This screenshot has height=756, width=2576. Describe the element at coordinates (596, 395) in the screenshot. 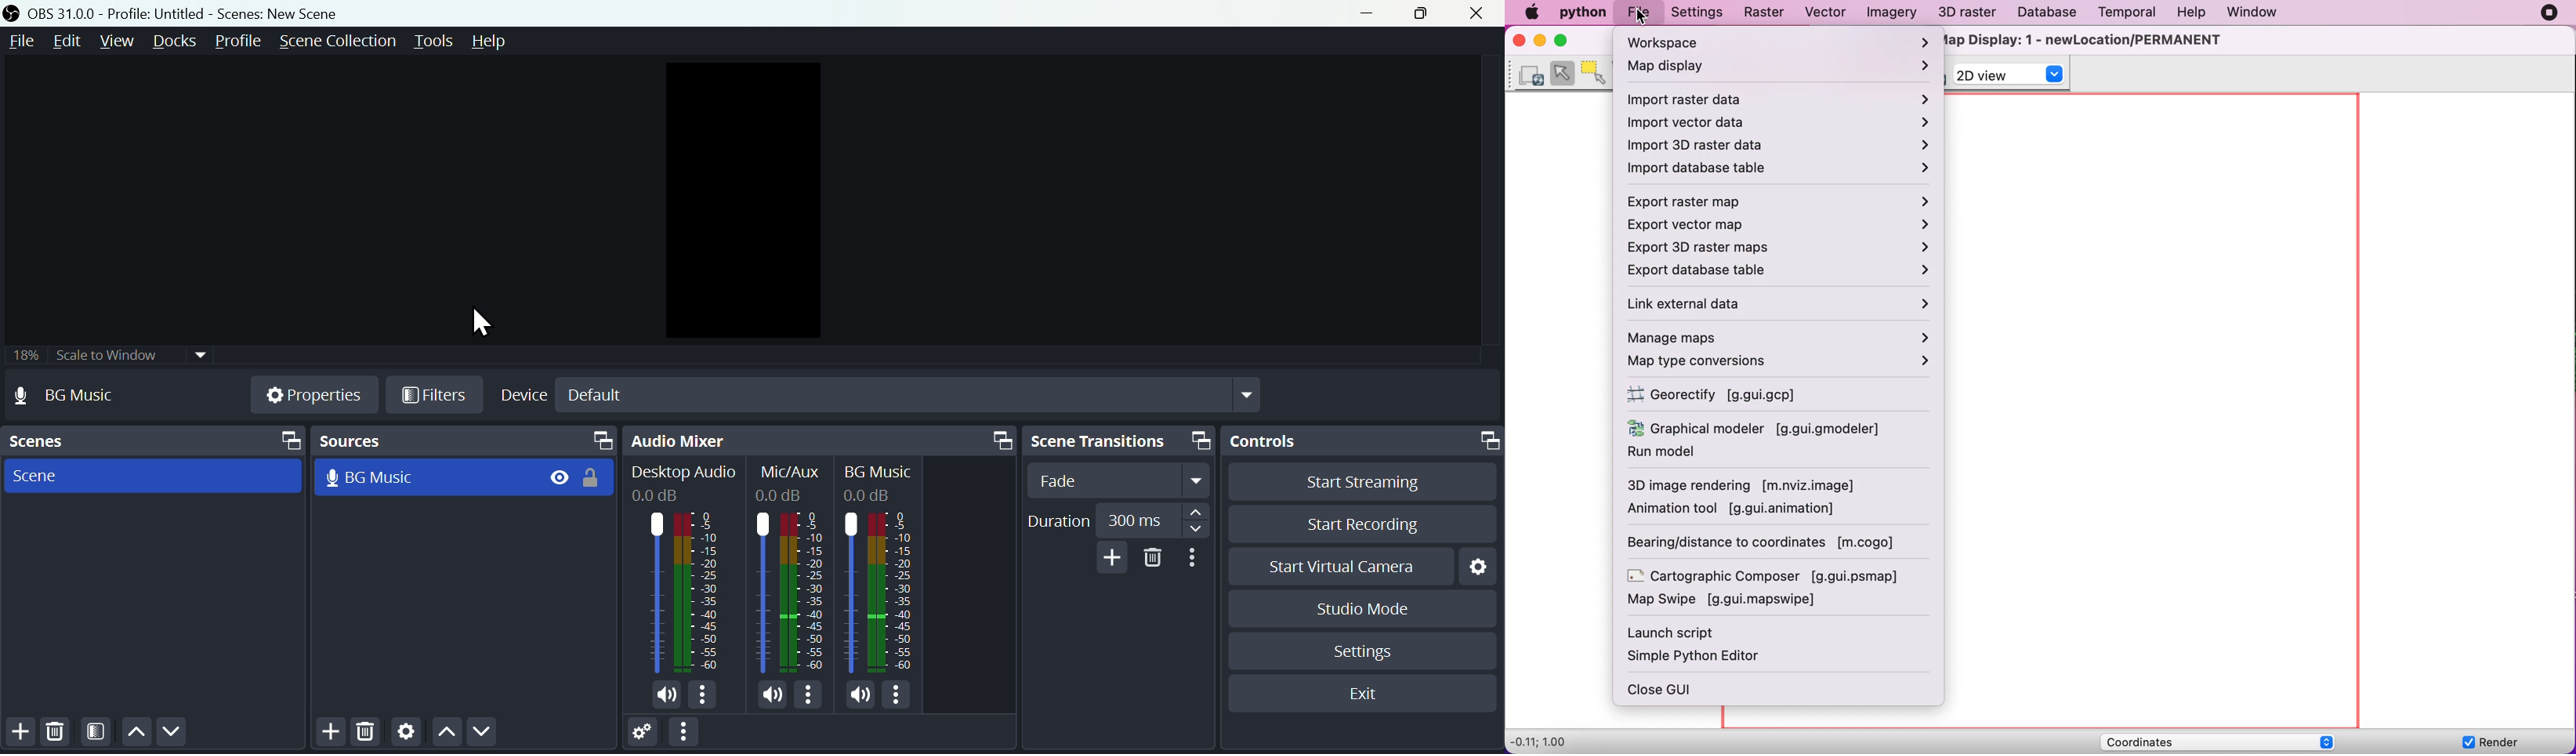

I see `Default` at that location.